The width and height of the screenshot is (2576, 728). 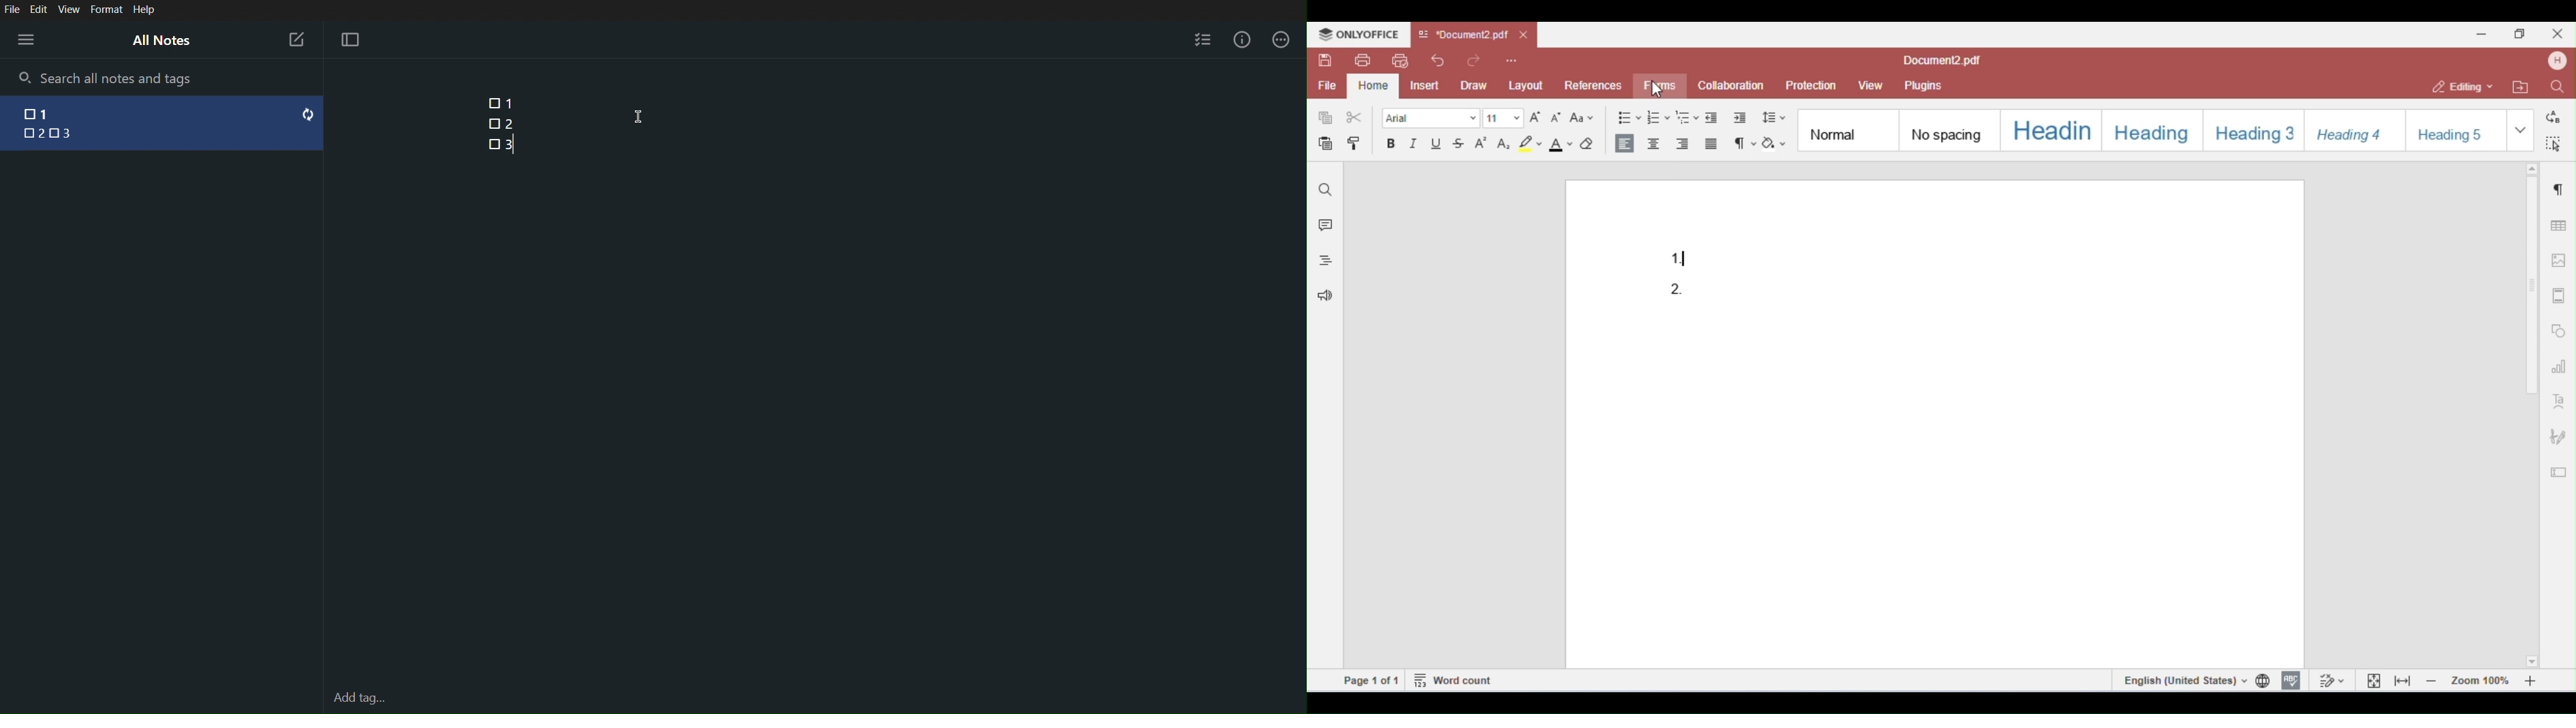 I want to click on New Note, so click(x=296, y=40).